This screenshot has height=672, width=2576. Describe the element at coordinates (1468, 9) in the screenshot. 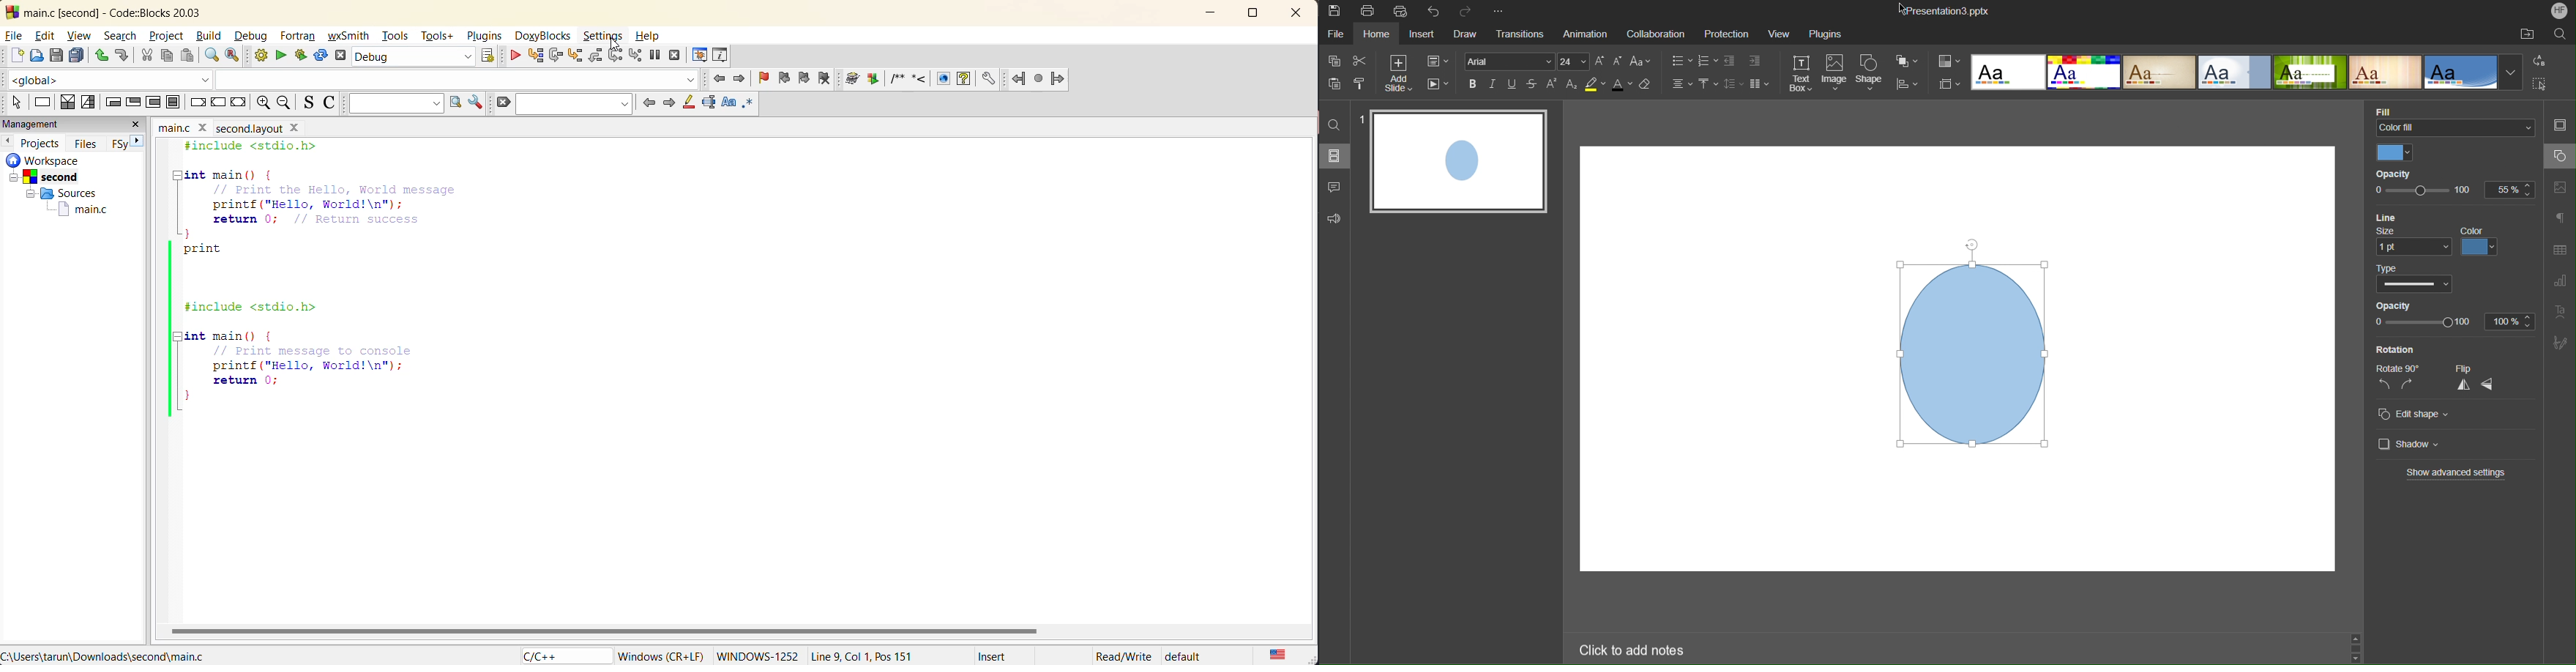

I see `Redo` at that location.